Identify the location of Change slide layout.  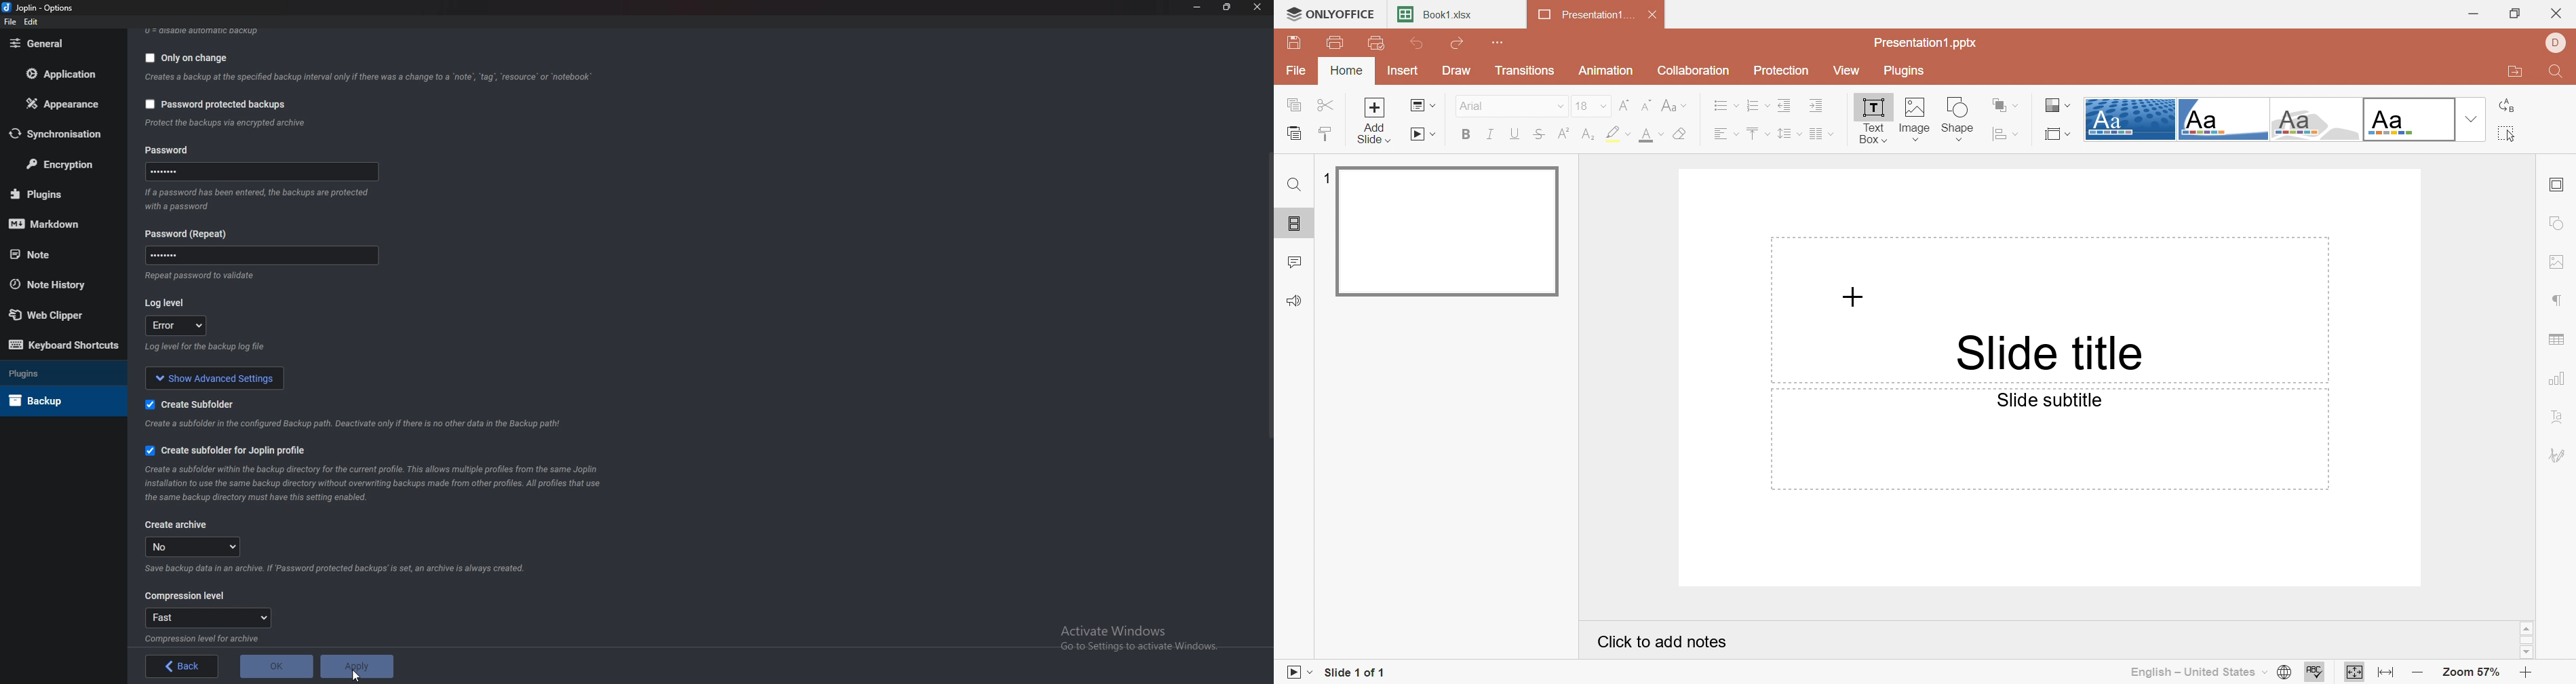
(1422, 106).